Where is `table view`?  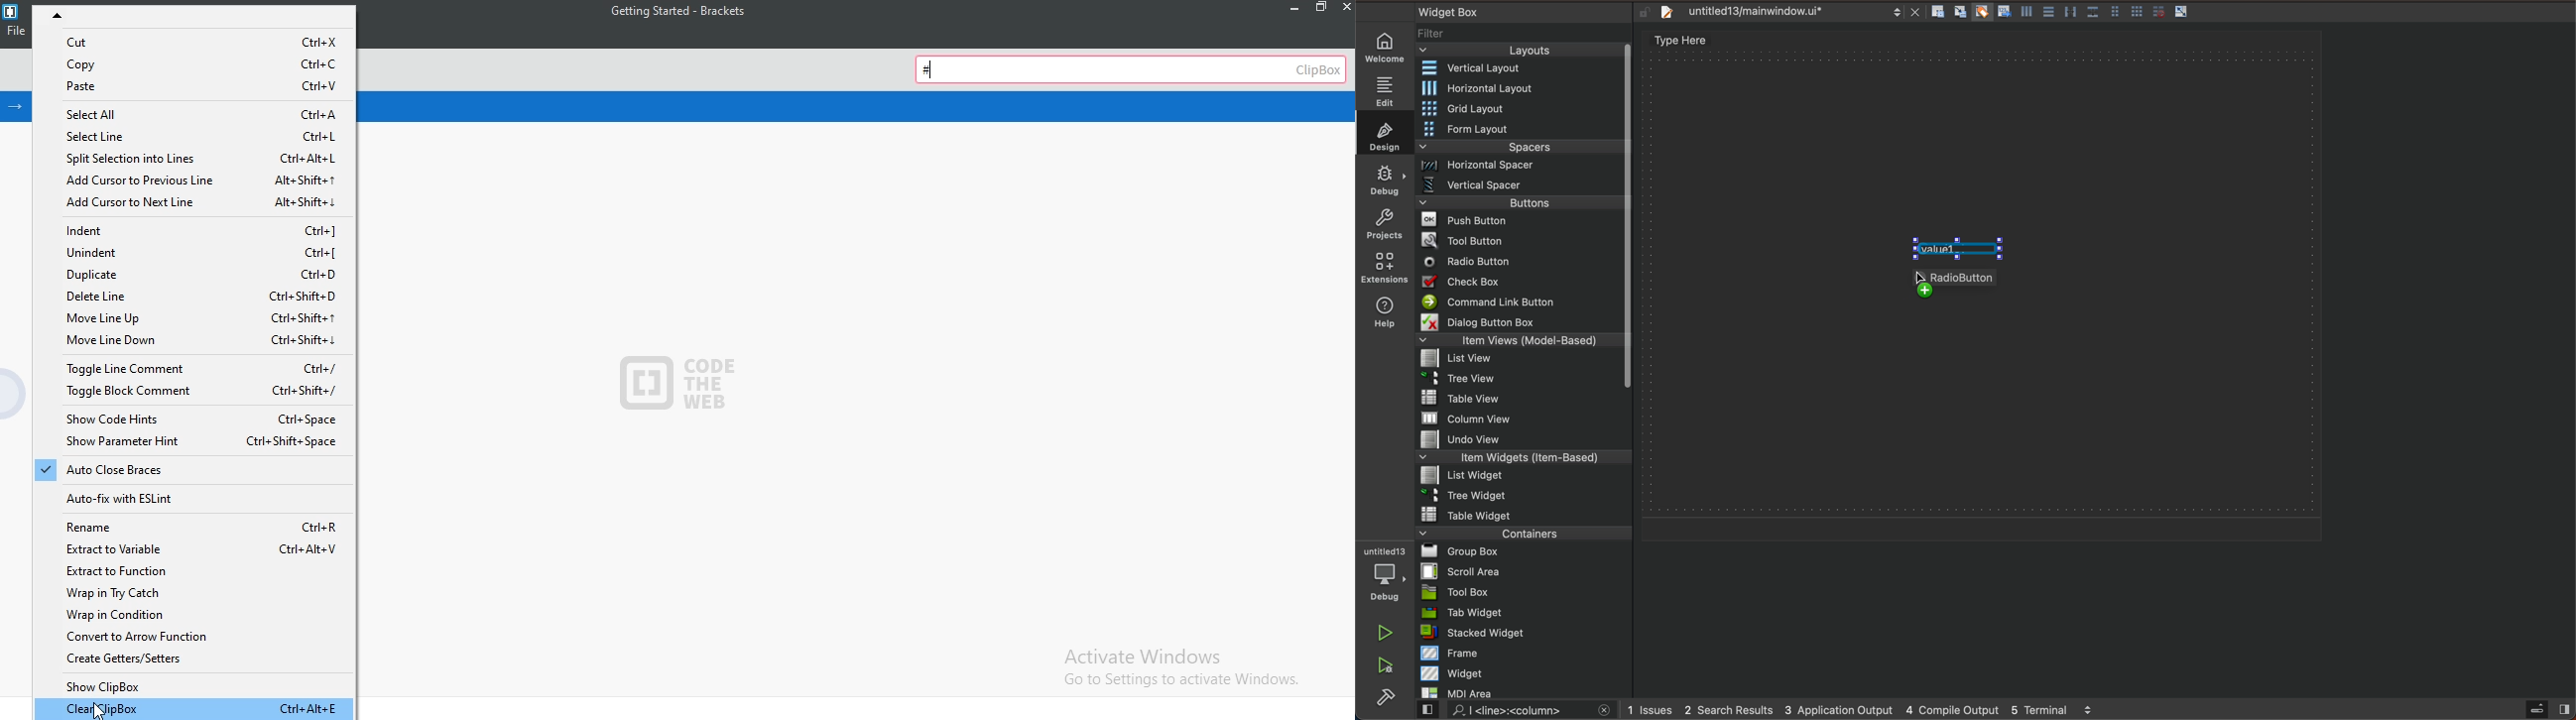
table view is located at coordinates (1524, 399).